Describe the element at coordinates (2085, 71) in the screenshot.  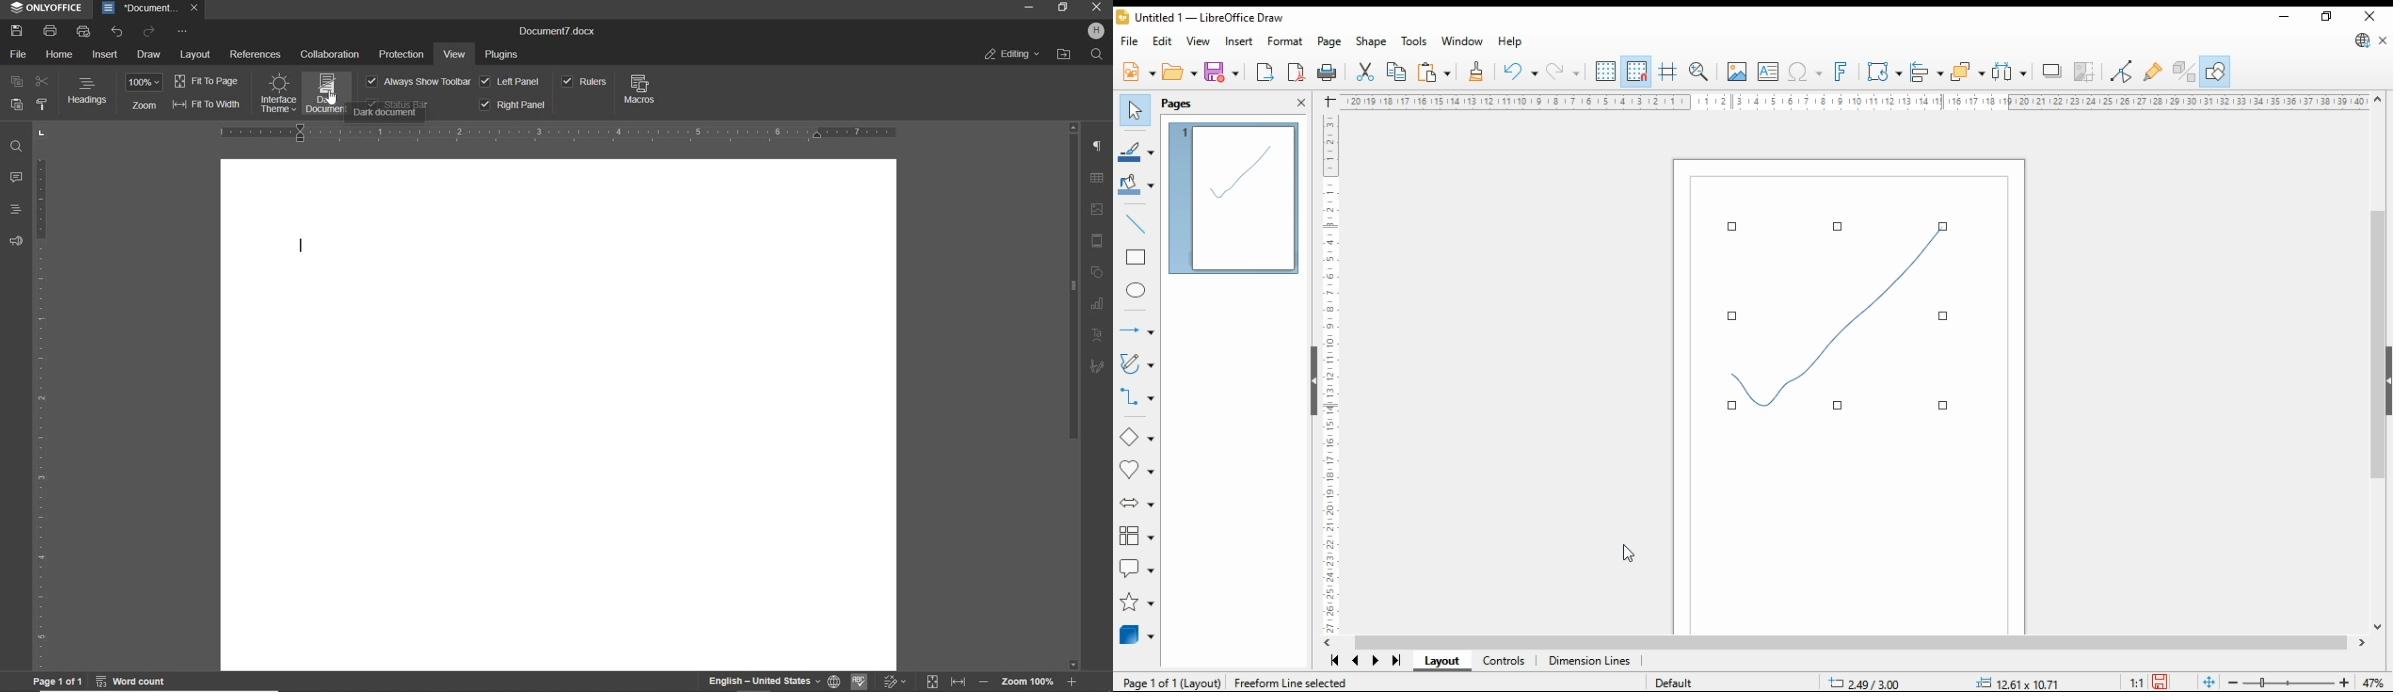
I see `crop image` at that location.